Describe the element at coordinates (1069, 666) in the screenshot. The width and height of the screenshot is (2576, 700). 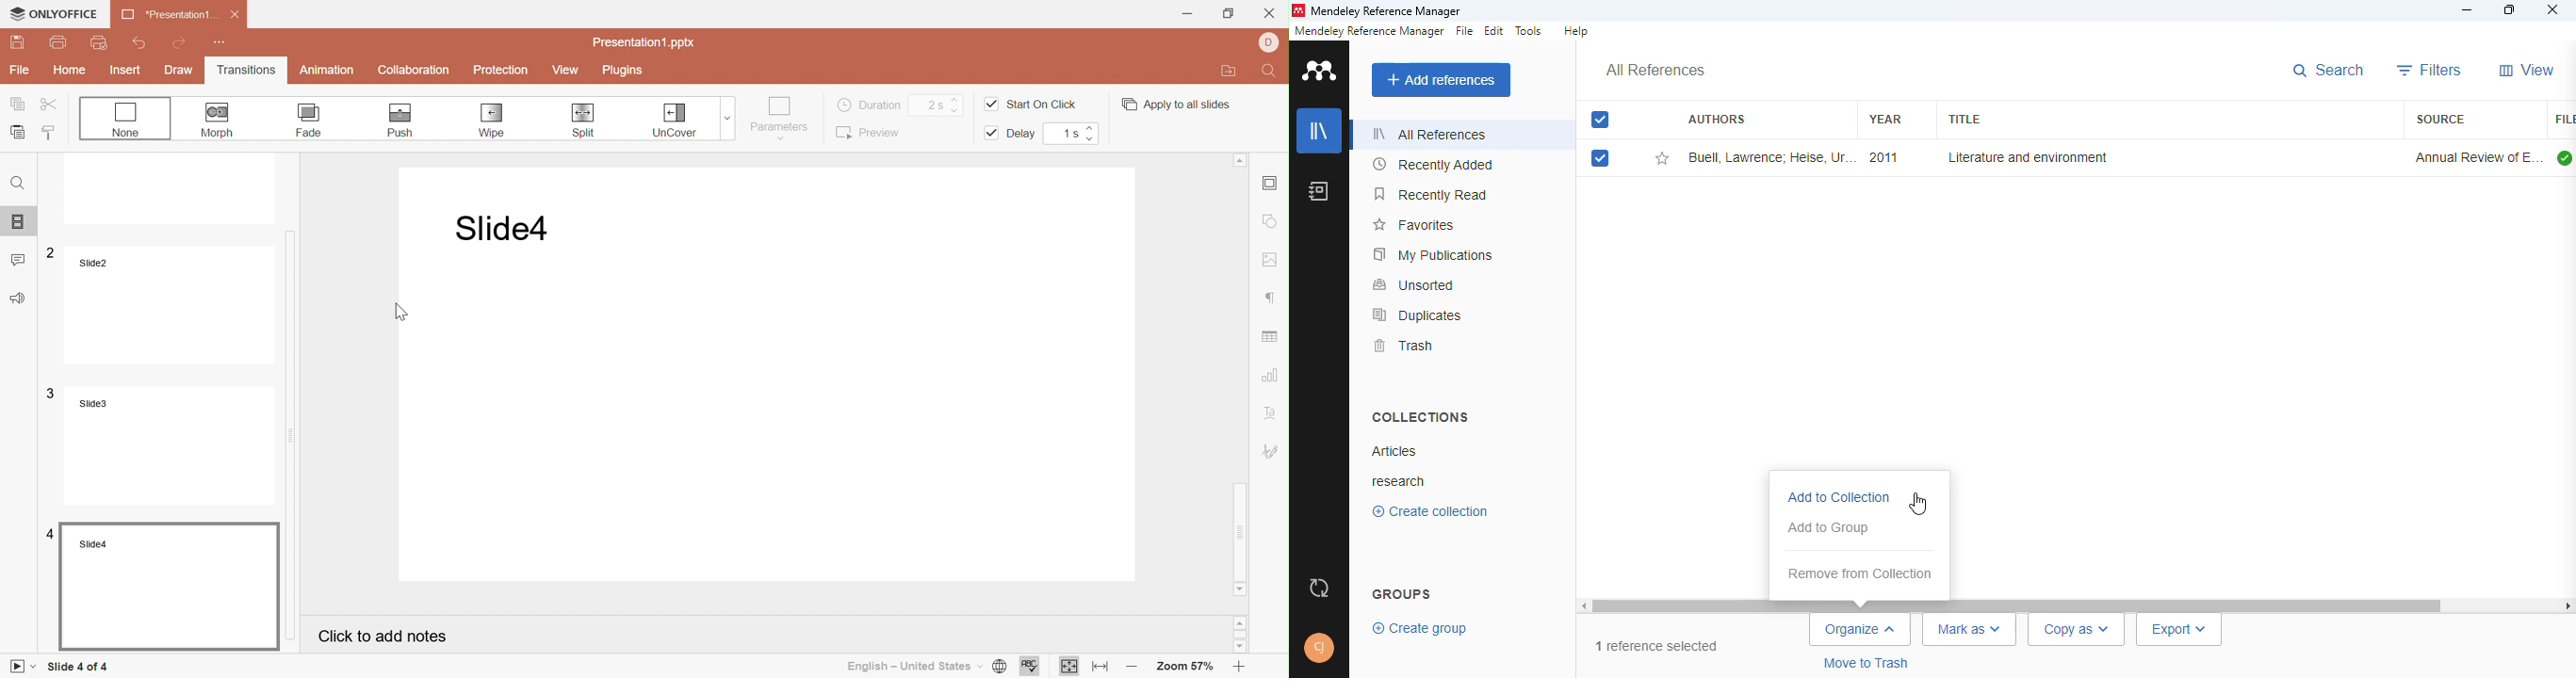
I see `Fit to slide` at that location.